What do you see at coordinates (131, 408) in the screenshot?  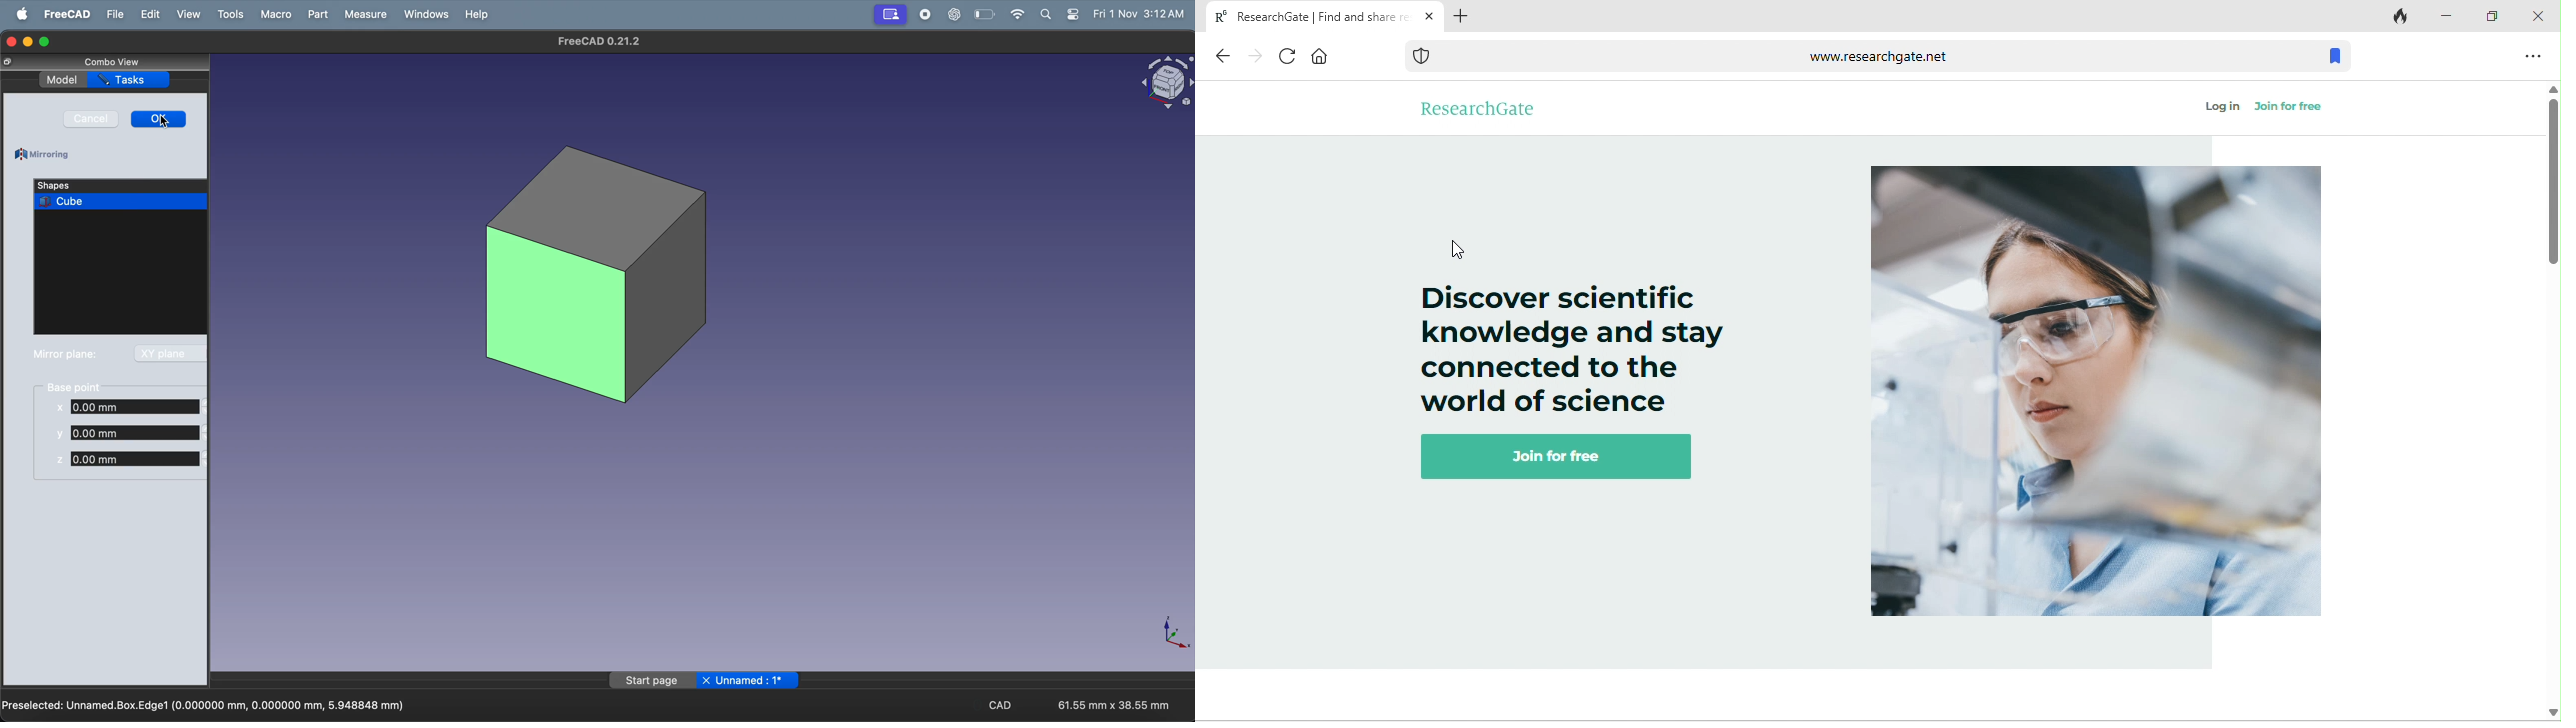 I see `x coordinate` at bounding box center [131, 408].